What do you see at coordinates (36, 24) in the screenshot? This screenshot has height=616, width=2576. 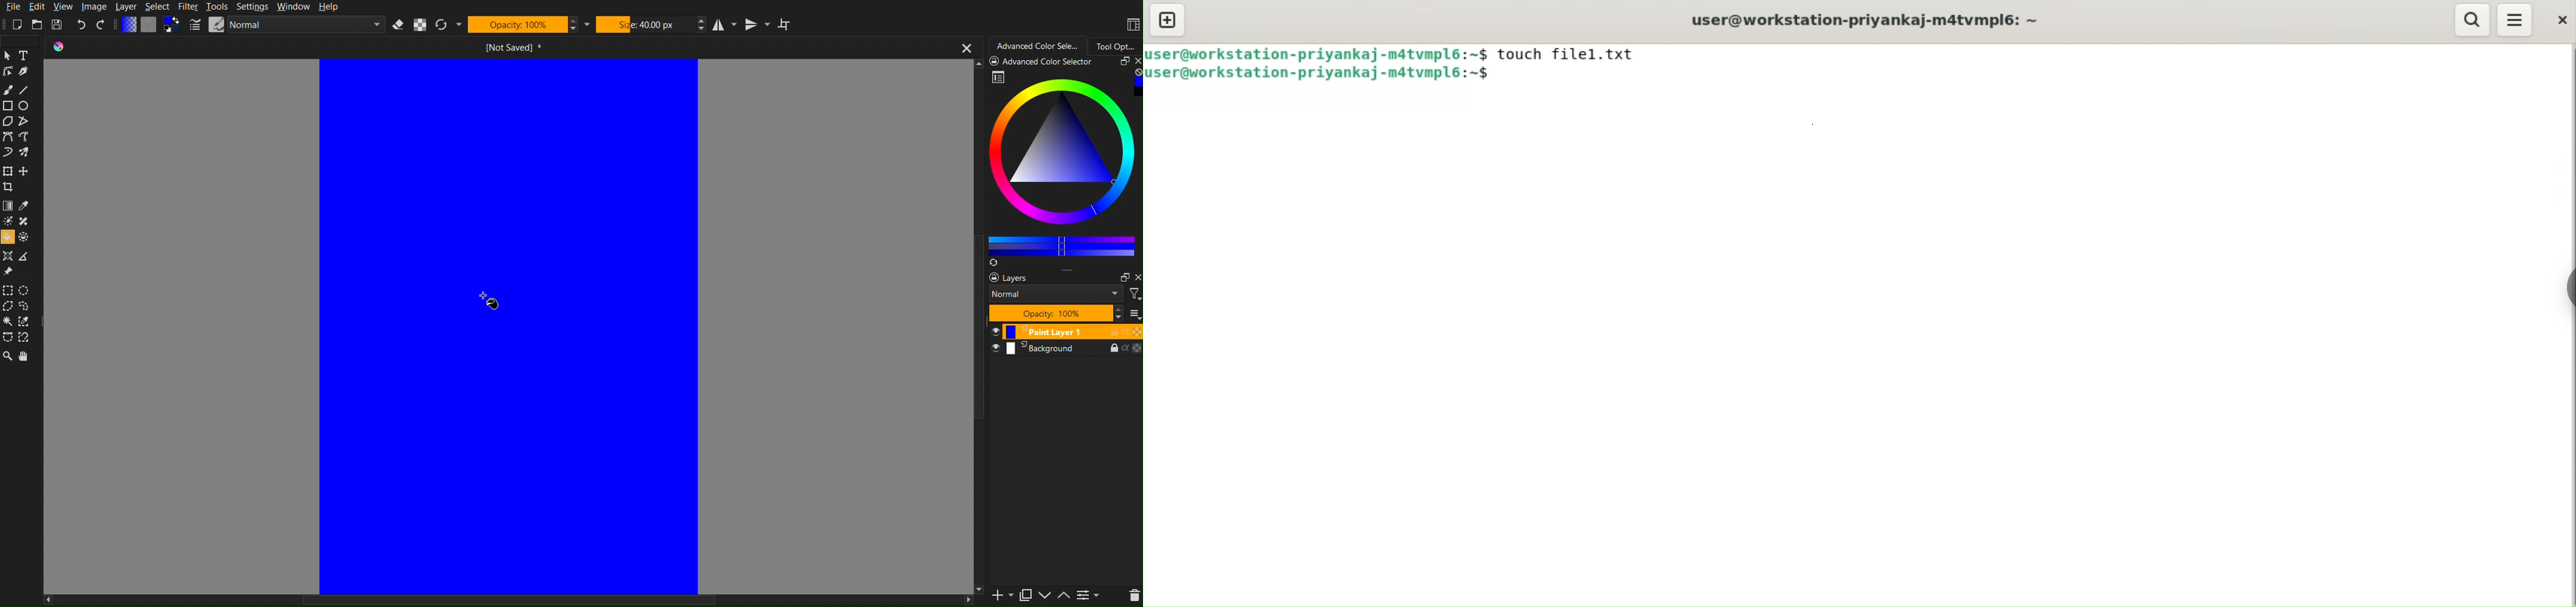 I see `Open` at bounding box center [36, 24].